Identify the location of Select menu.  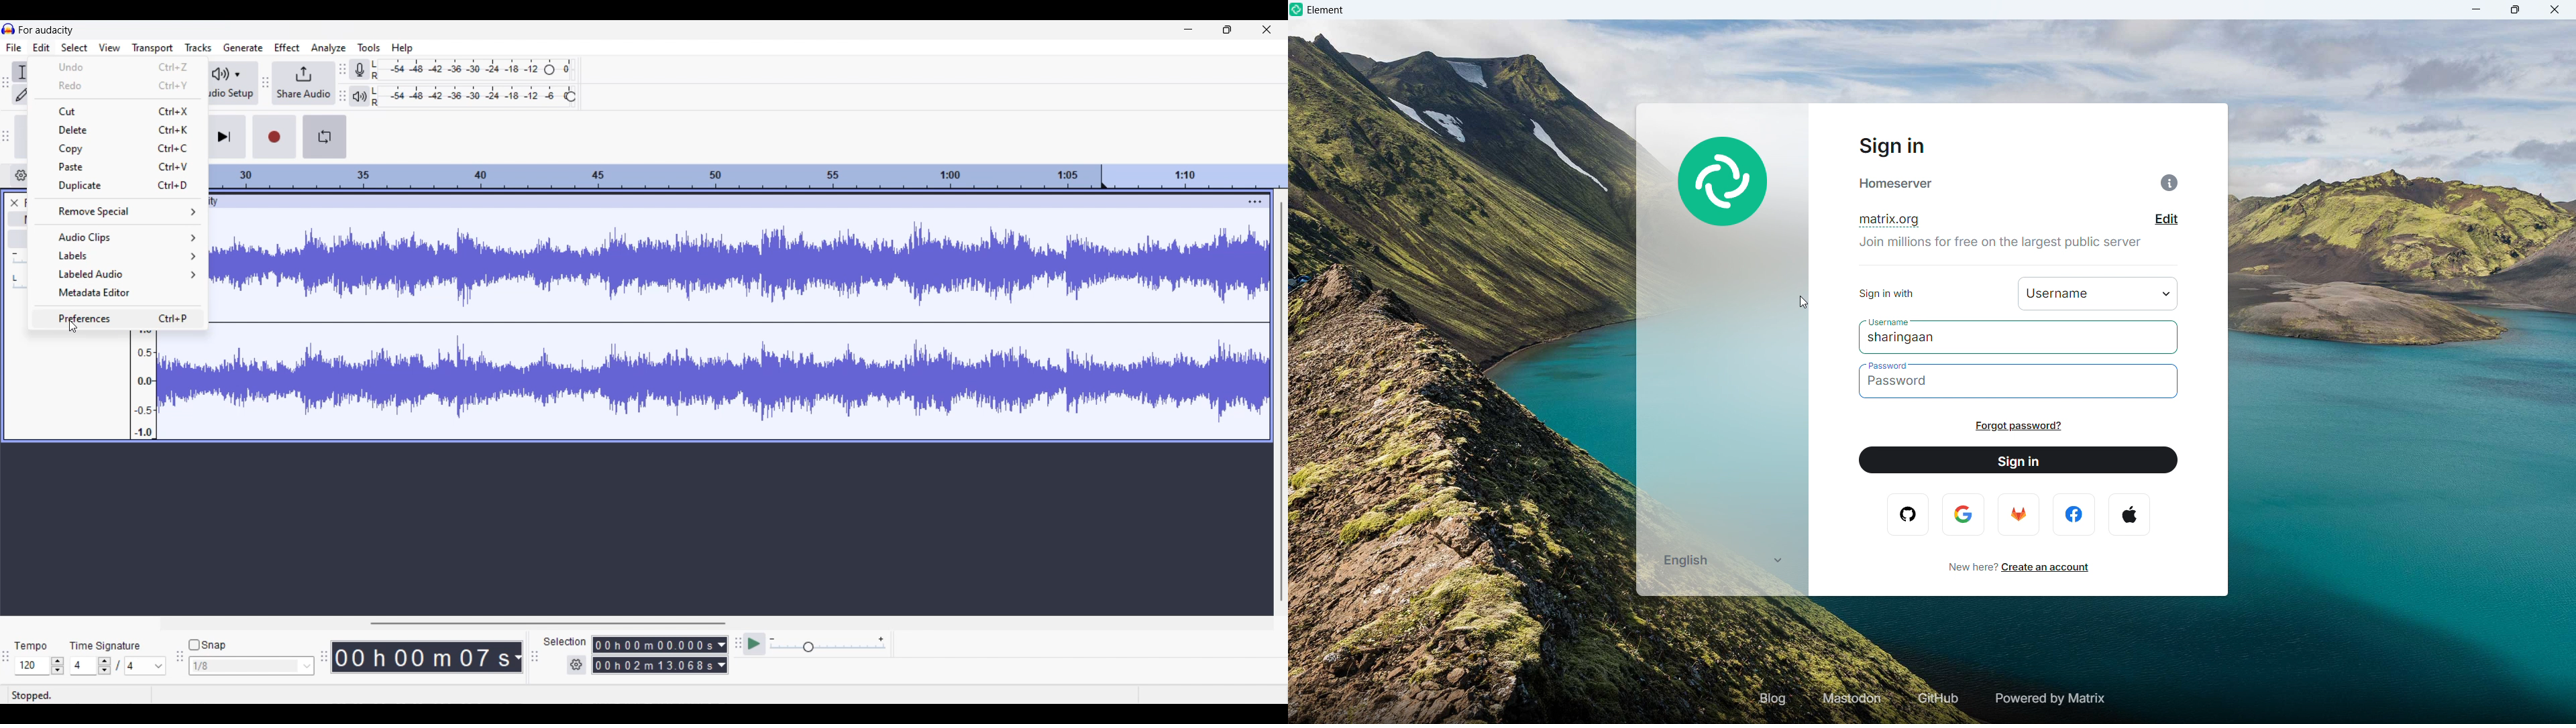
(74, 48).